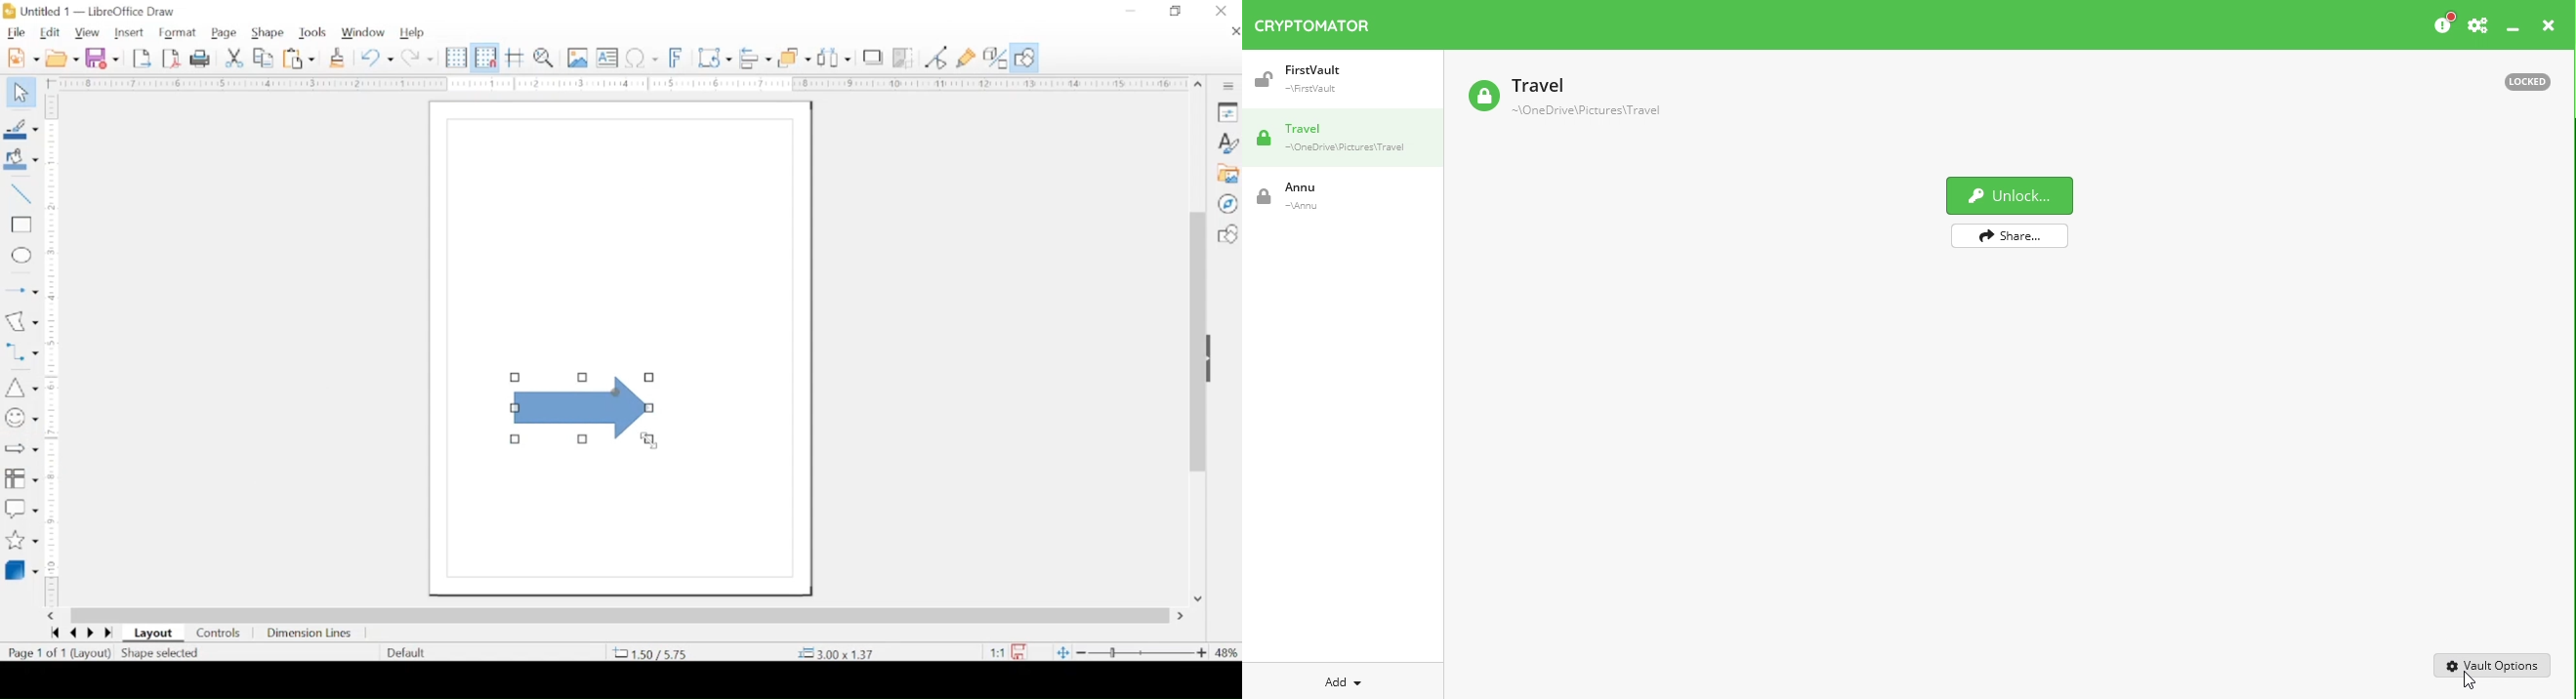  I want to click on scroll down arrow, so click(1198, 599).